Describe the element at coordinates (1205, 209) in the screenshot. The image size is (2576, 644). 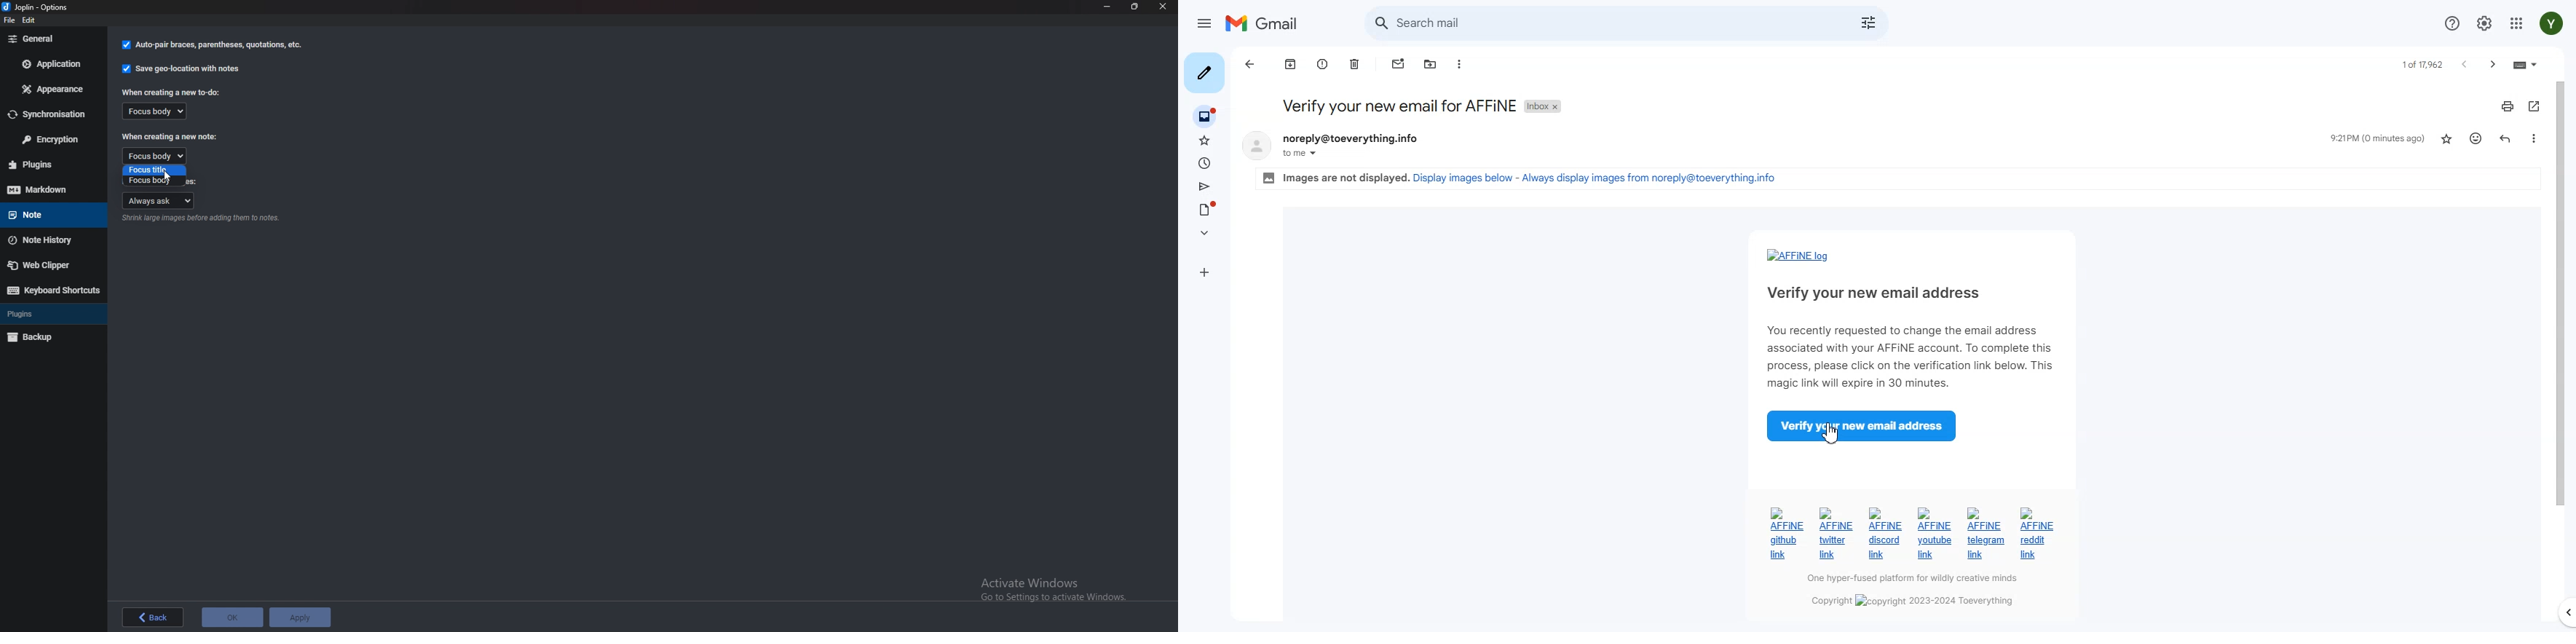
I see `Draft` at that location.